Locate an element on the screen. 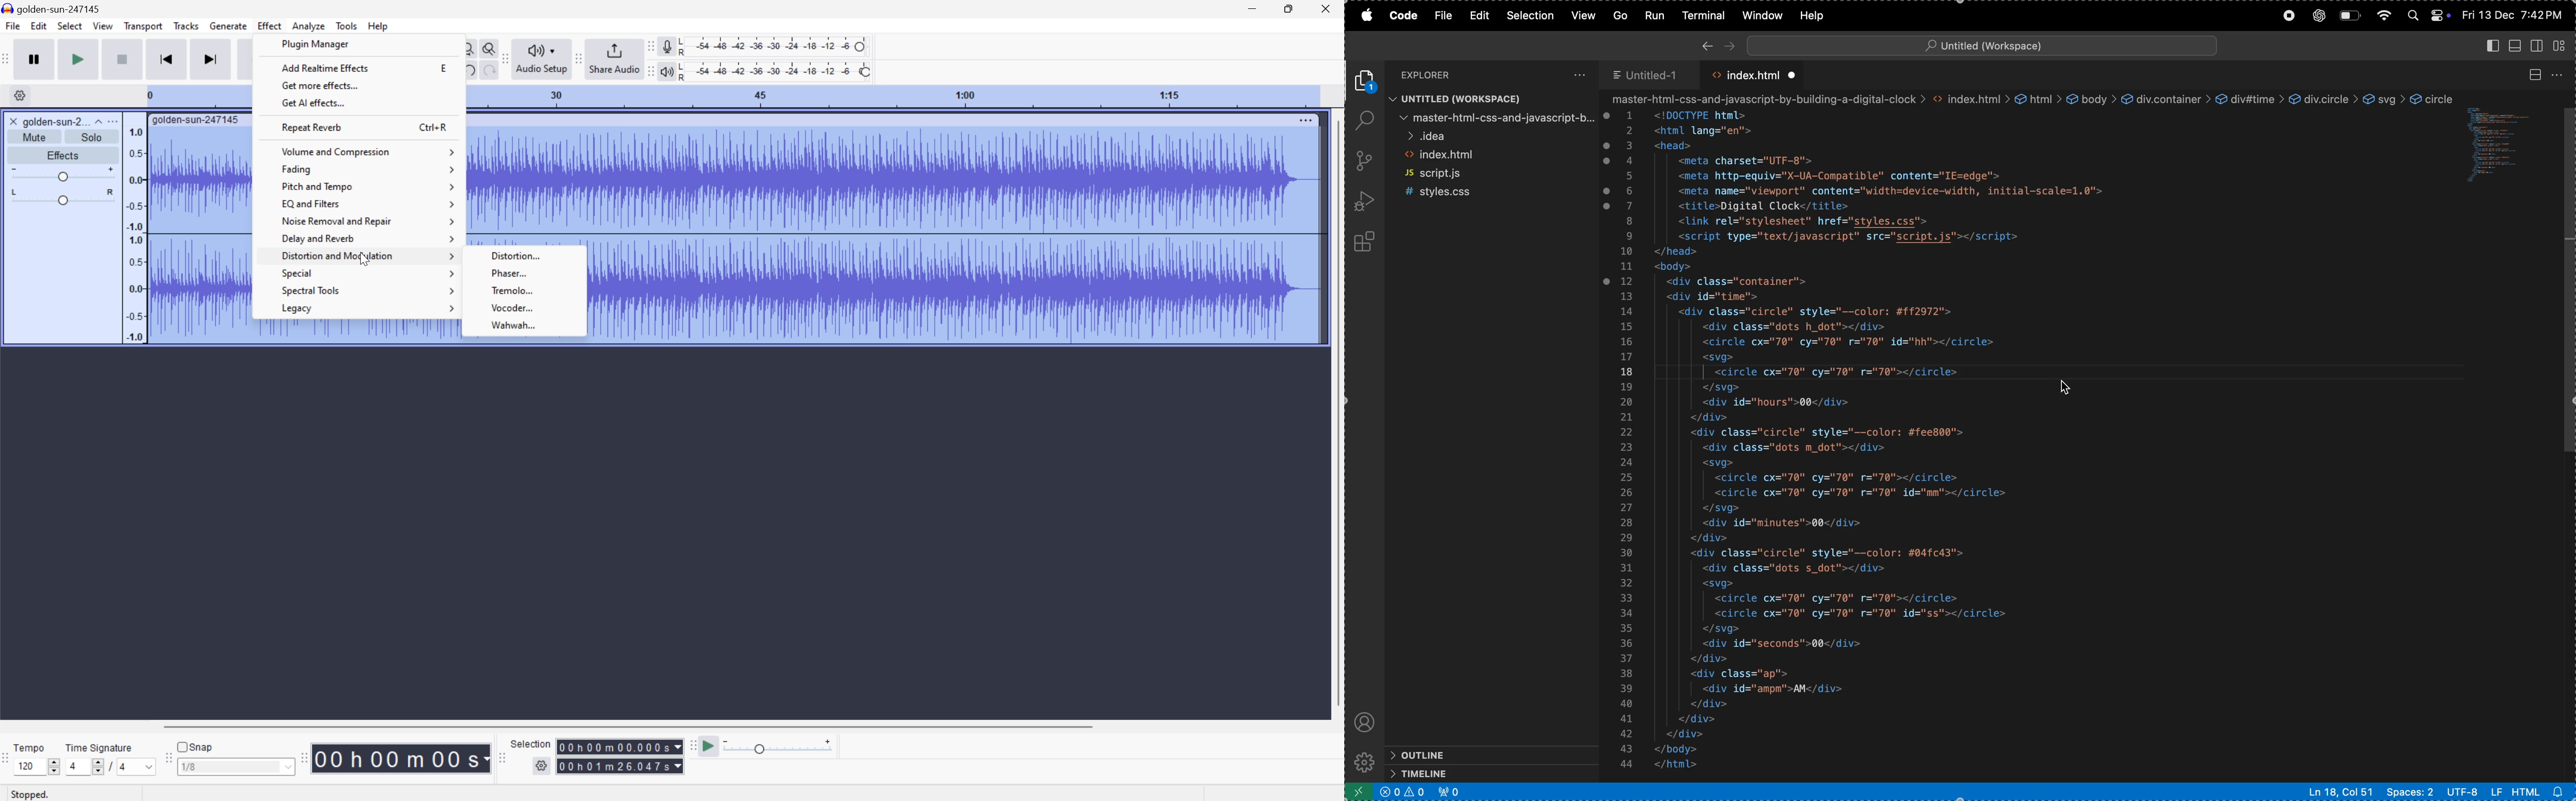 The width and height of the screenshot is (2576, 812). master html css java script is located at coordinates (1492, 117).